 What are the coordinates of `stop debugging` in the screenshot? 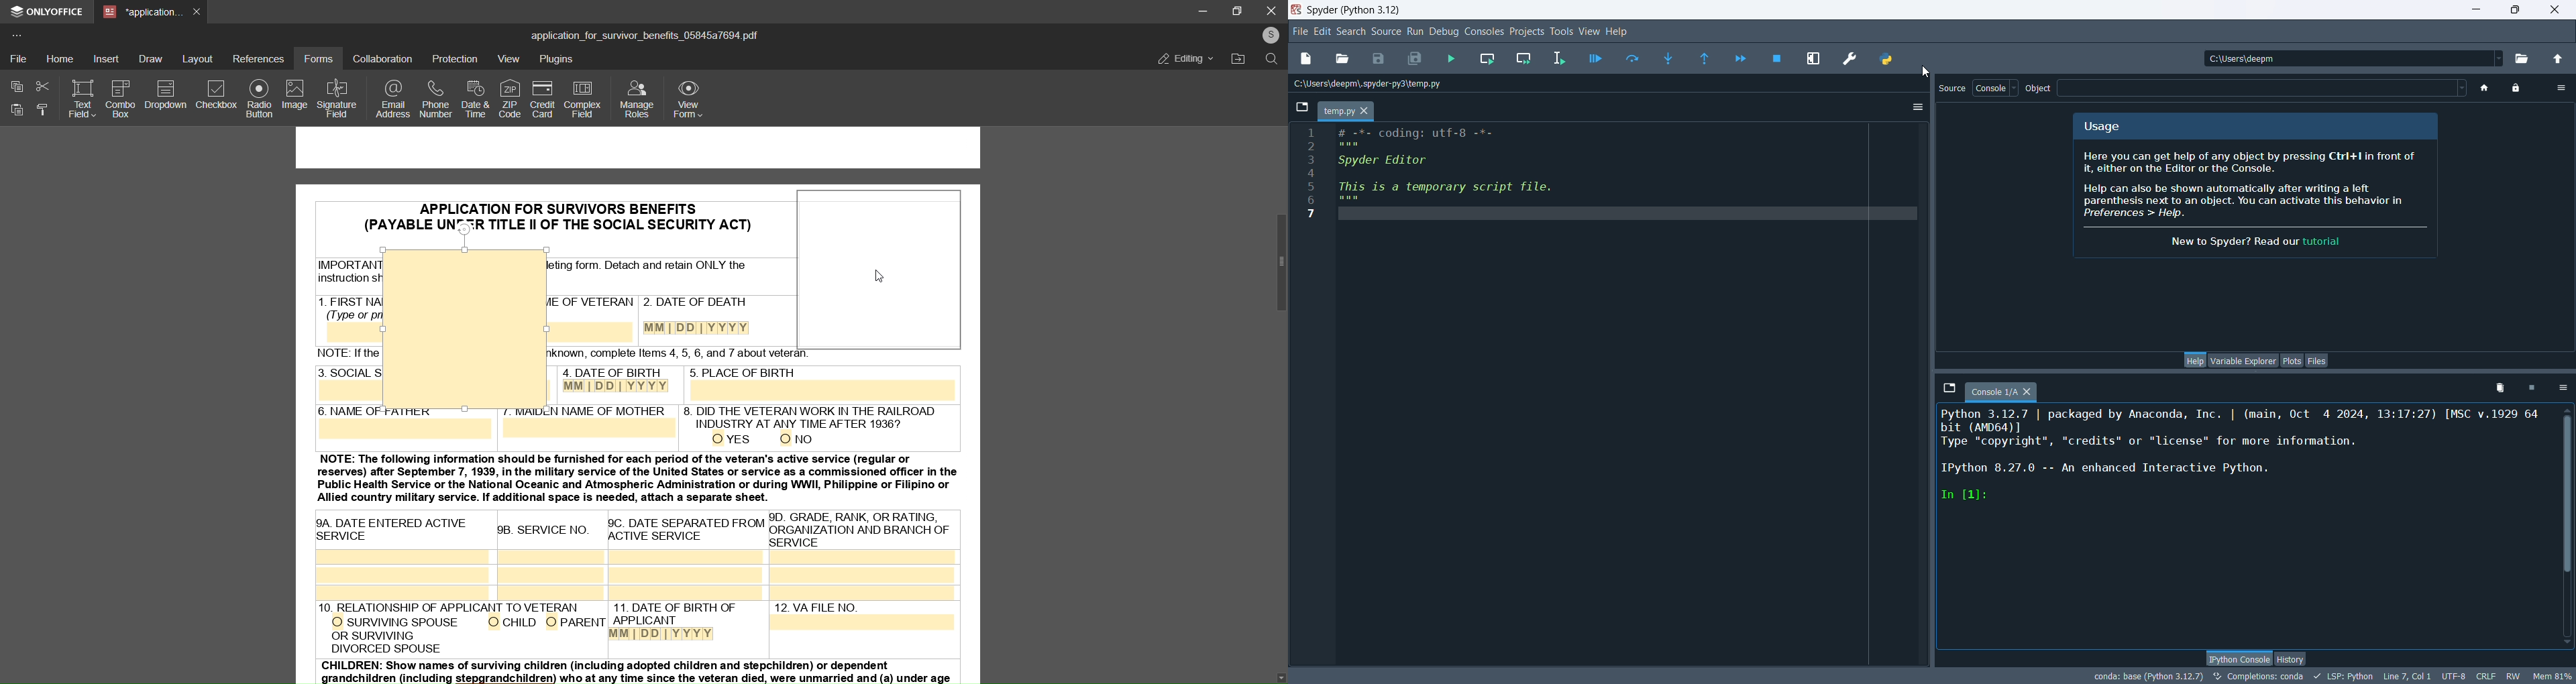 It's located at (1777, 60).